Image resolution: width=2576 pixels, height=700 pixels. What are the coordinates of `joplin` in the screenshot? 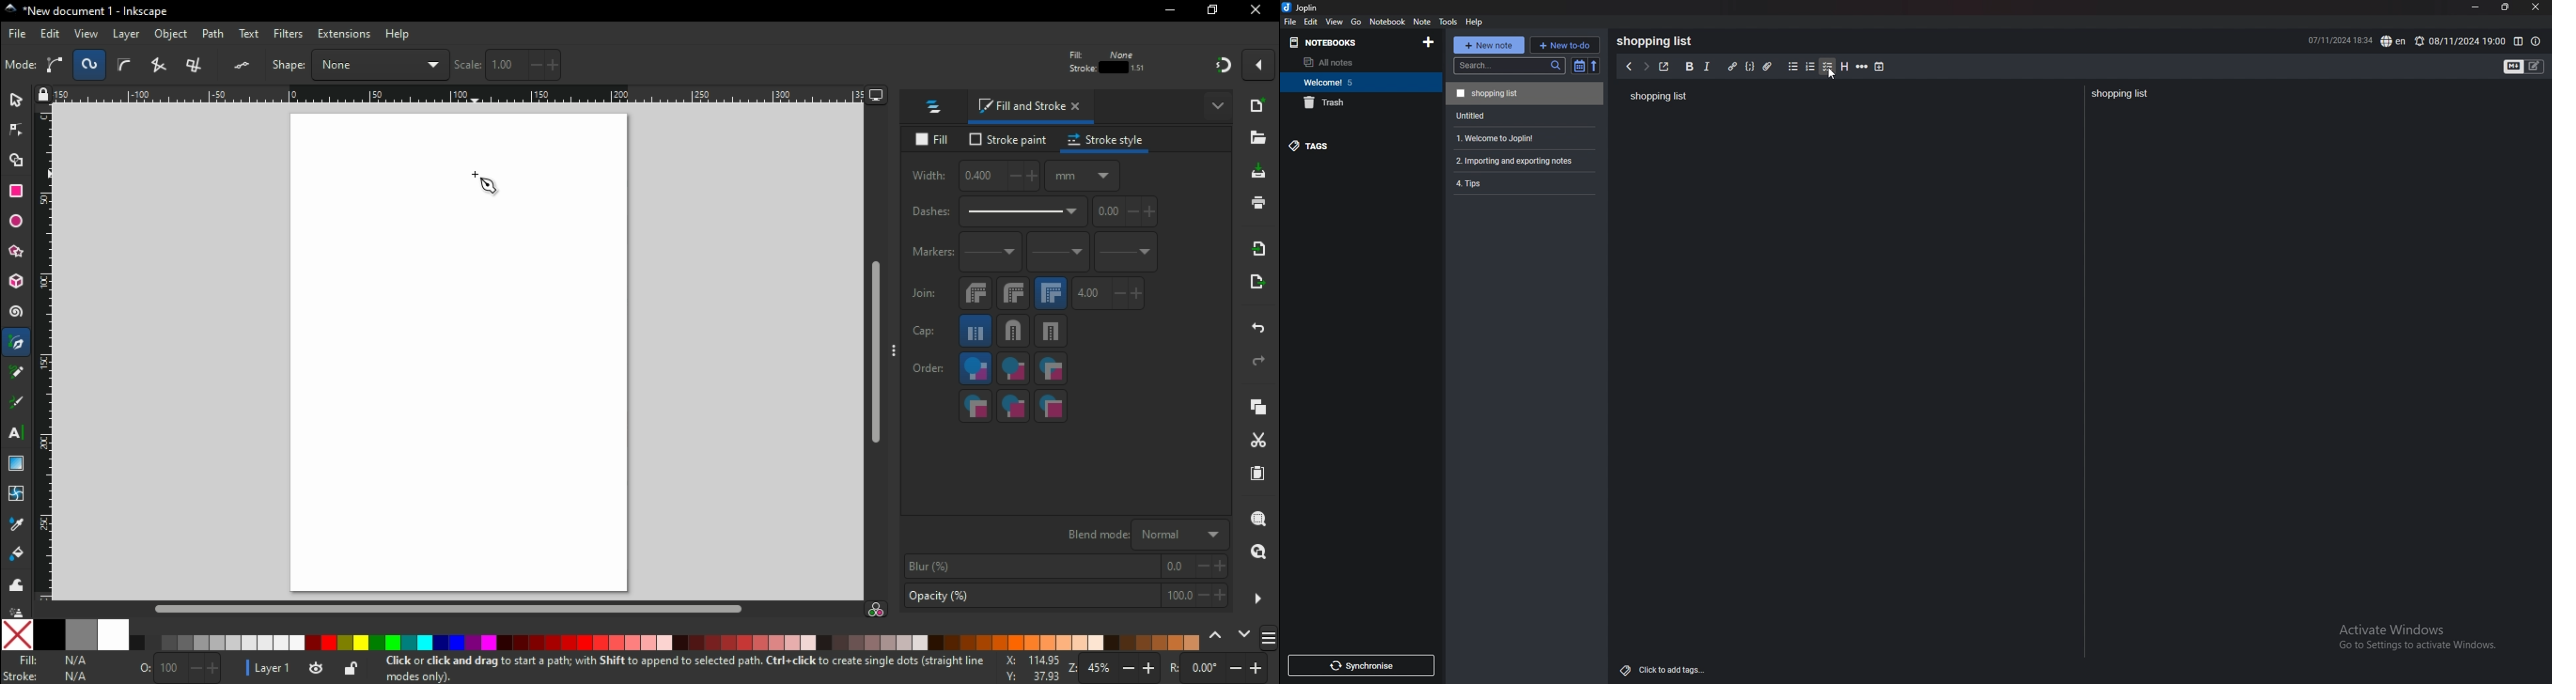 It's located at (1303, 7).